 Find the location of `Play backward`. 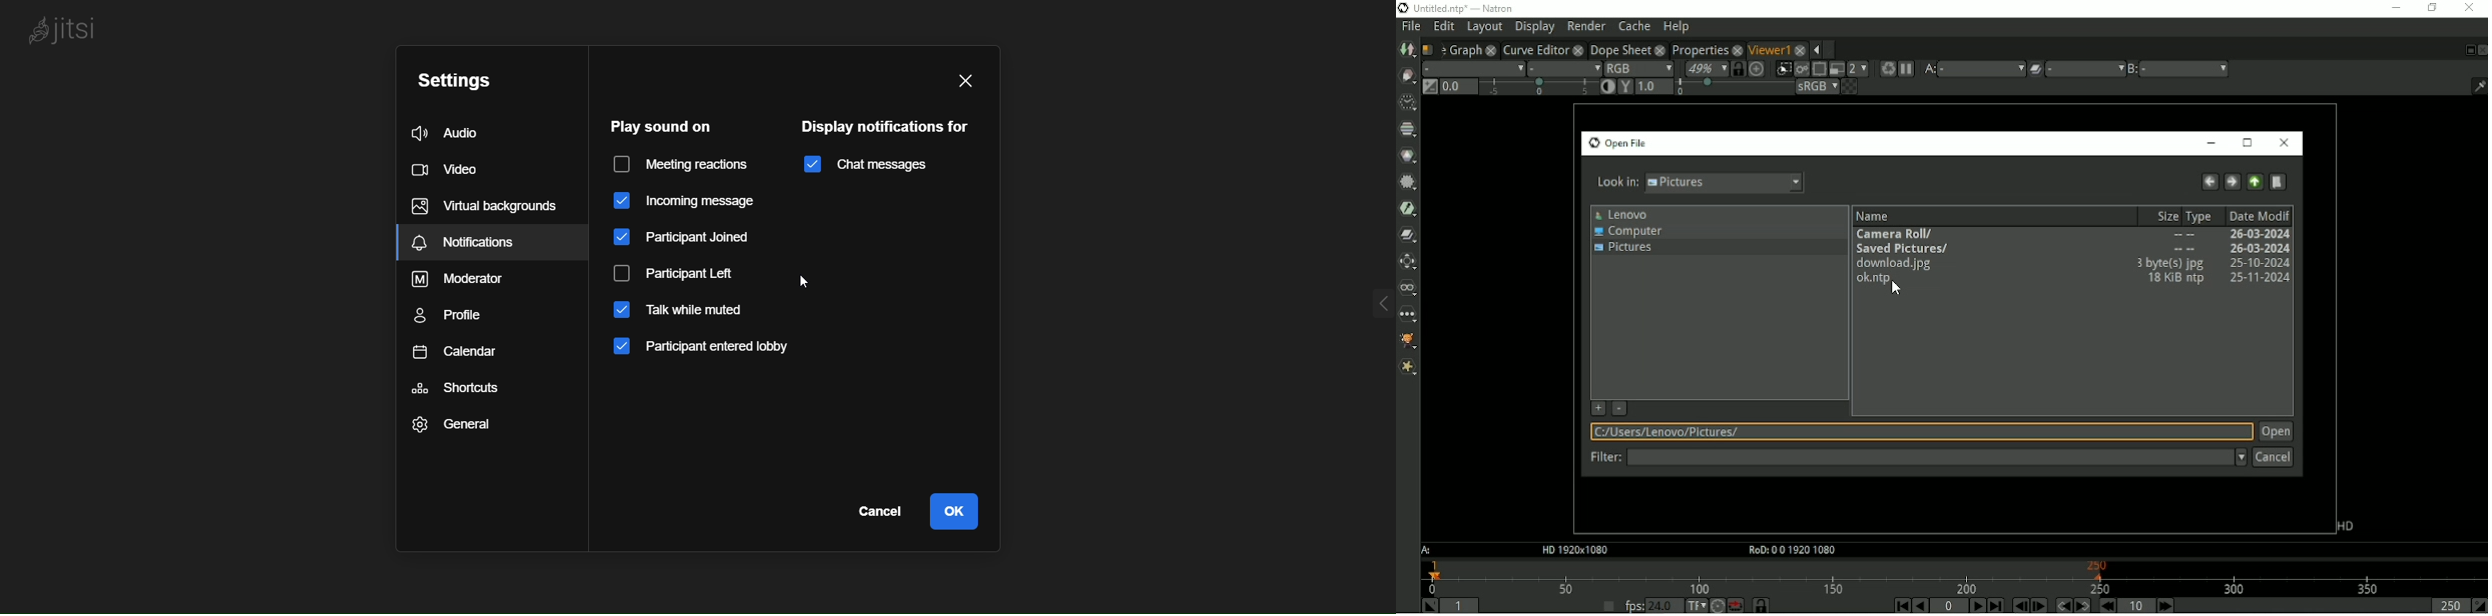

Play backward is located at coordinates (1920, 605).